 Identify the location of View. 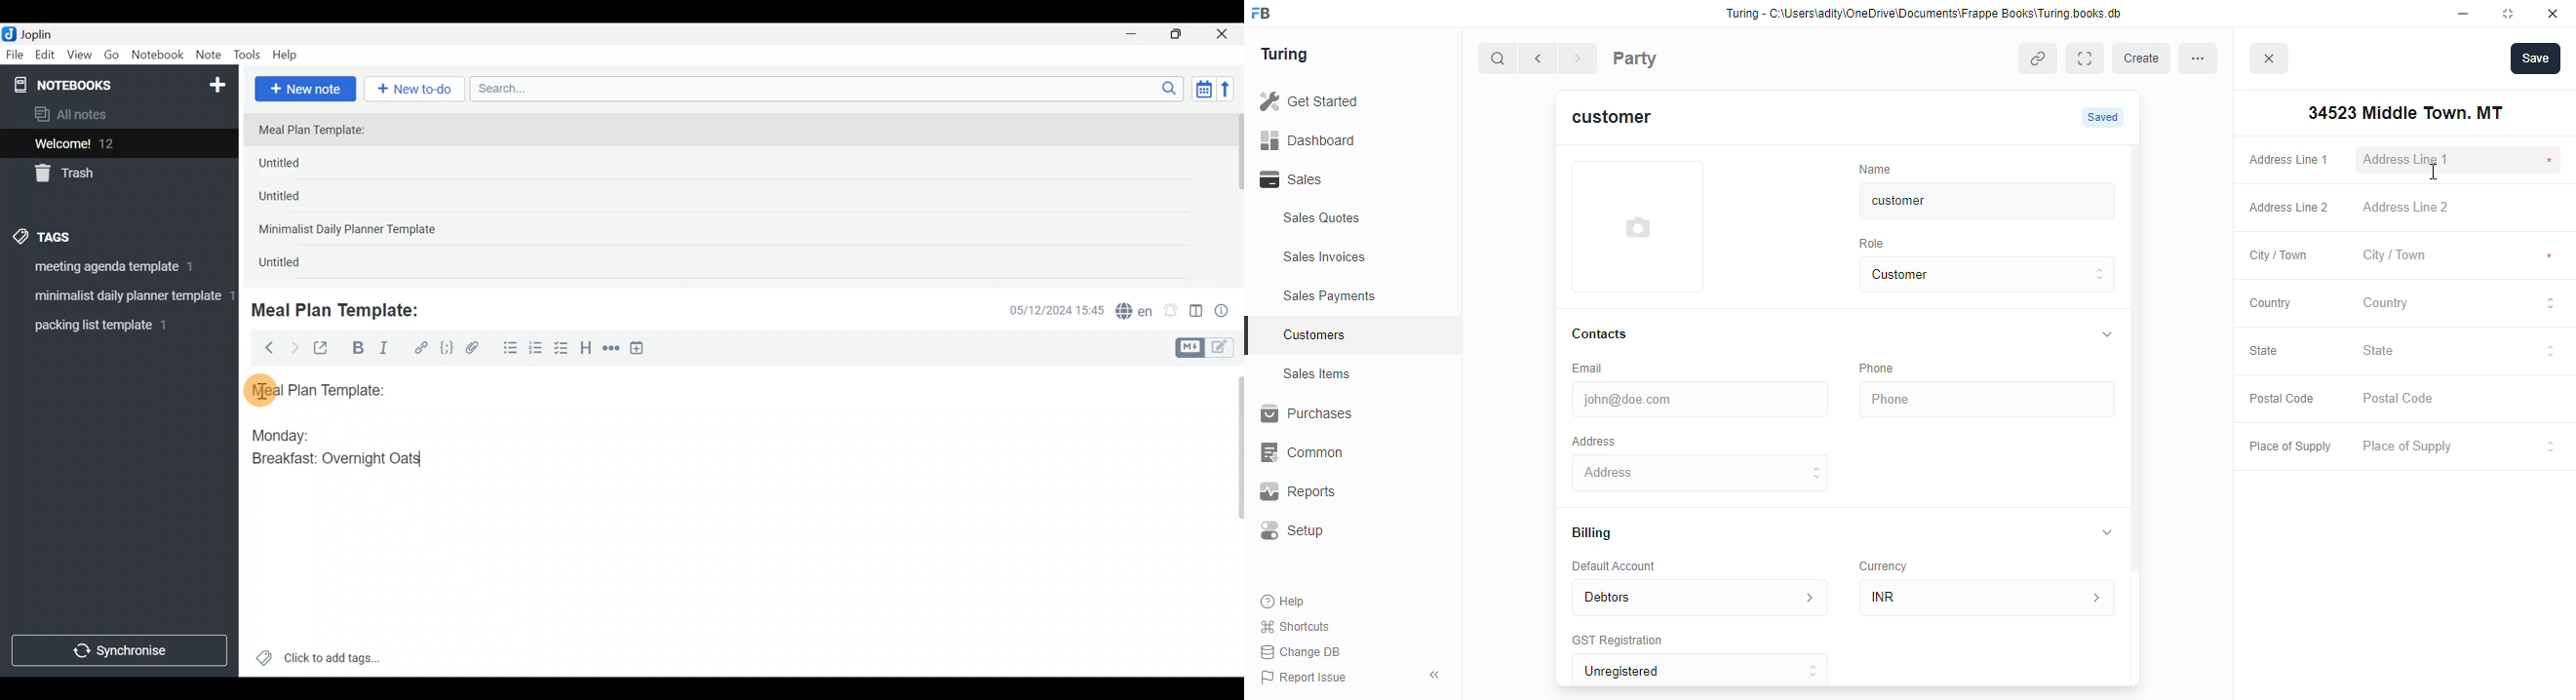
(79, 57).